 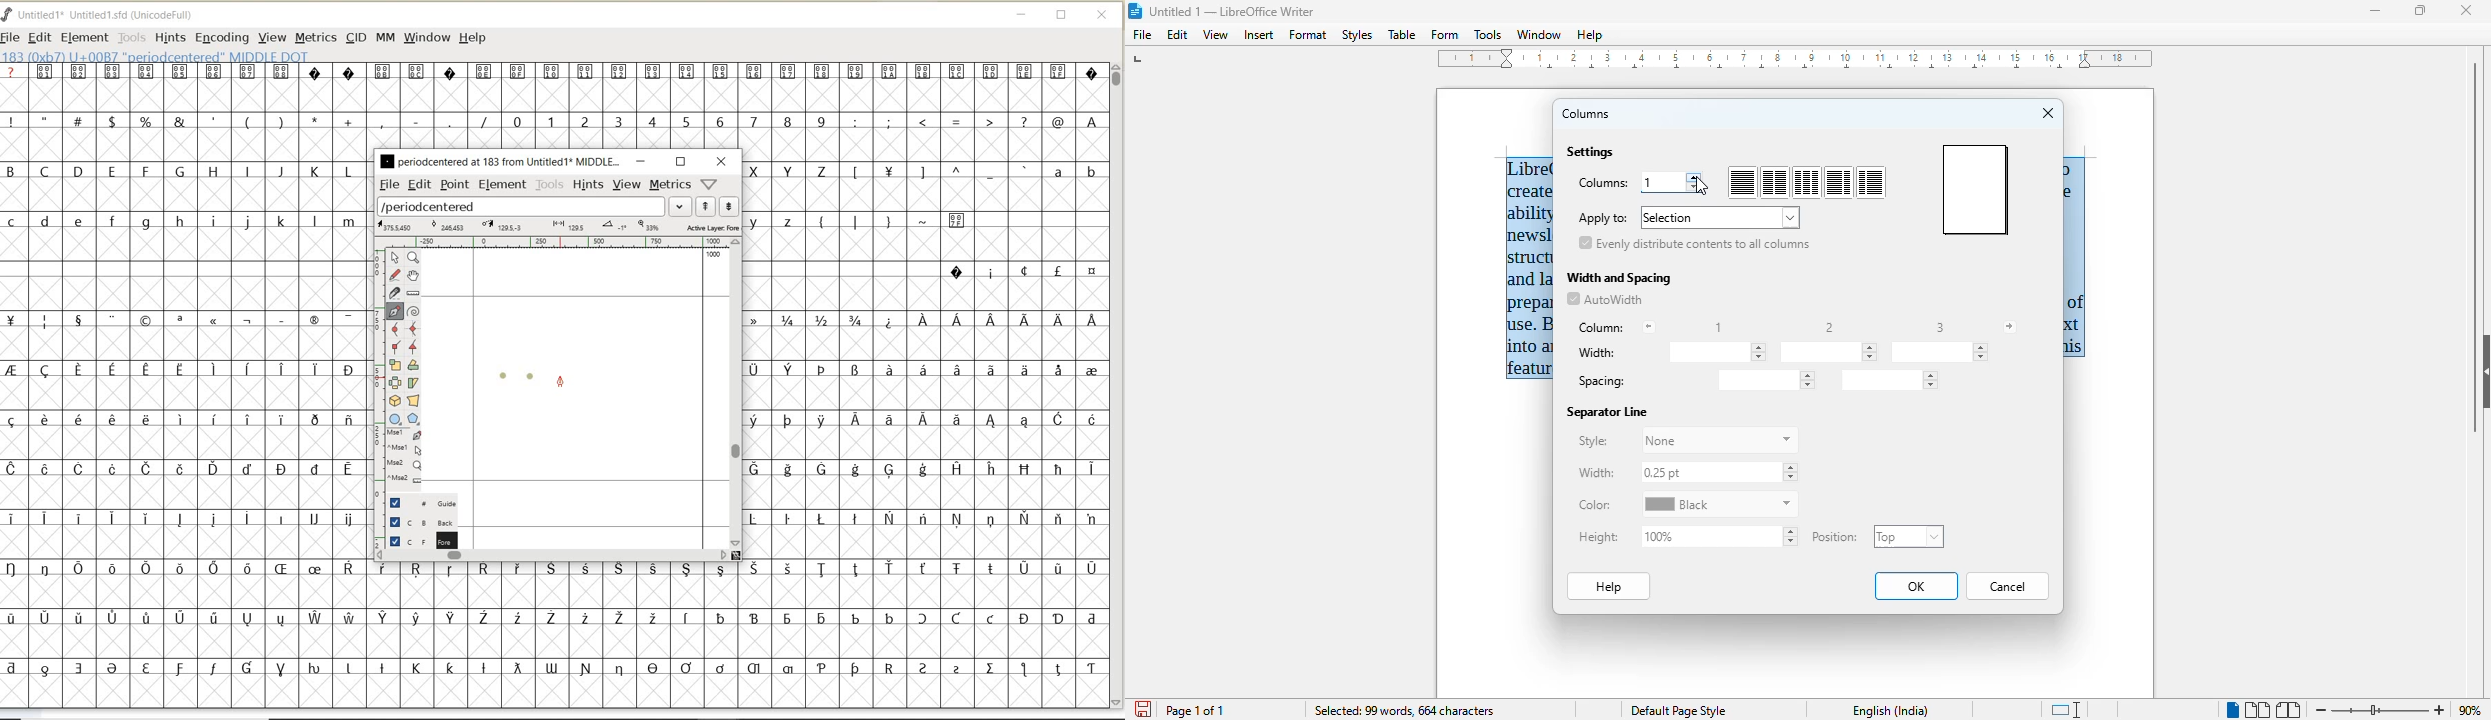 I want to click on ruler, so click(x=1795, y=59).